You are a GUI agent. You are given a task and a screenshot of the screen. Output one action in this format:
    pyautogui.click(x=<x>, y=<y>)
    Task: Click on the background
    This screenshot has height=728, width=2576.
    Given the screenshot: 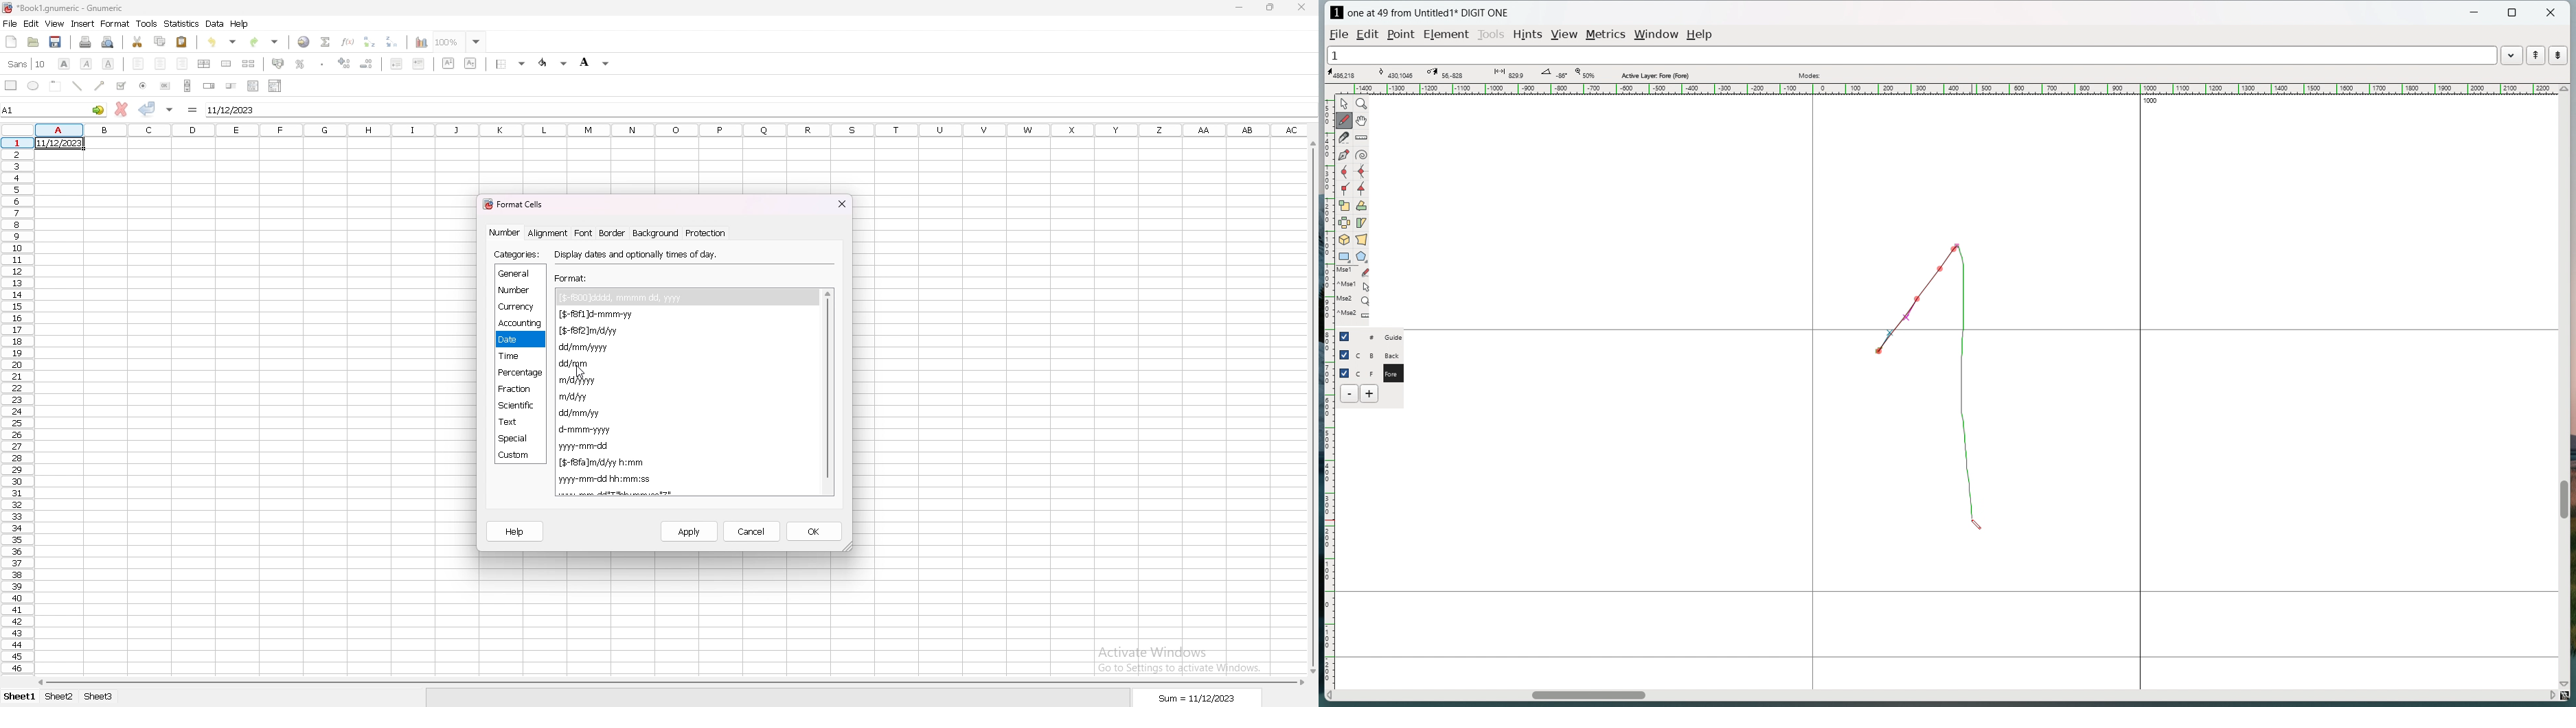 What is the action you would take?
    pyautogui.click(x=594, y=63)
    